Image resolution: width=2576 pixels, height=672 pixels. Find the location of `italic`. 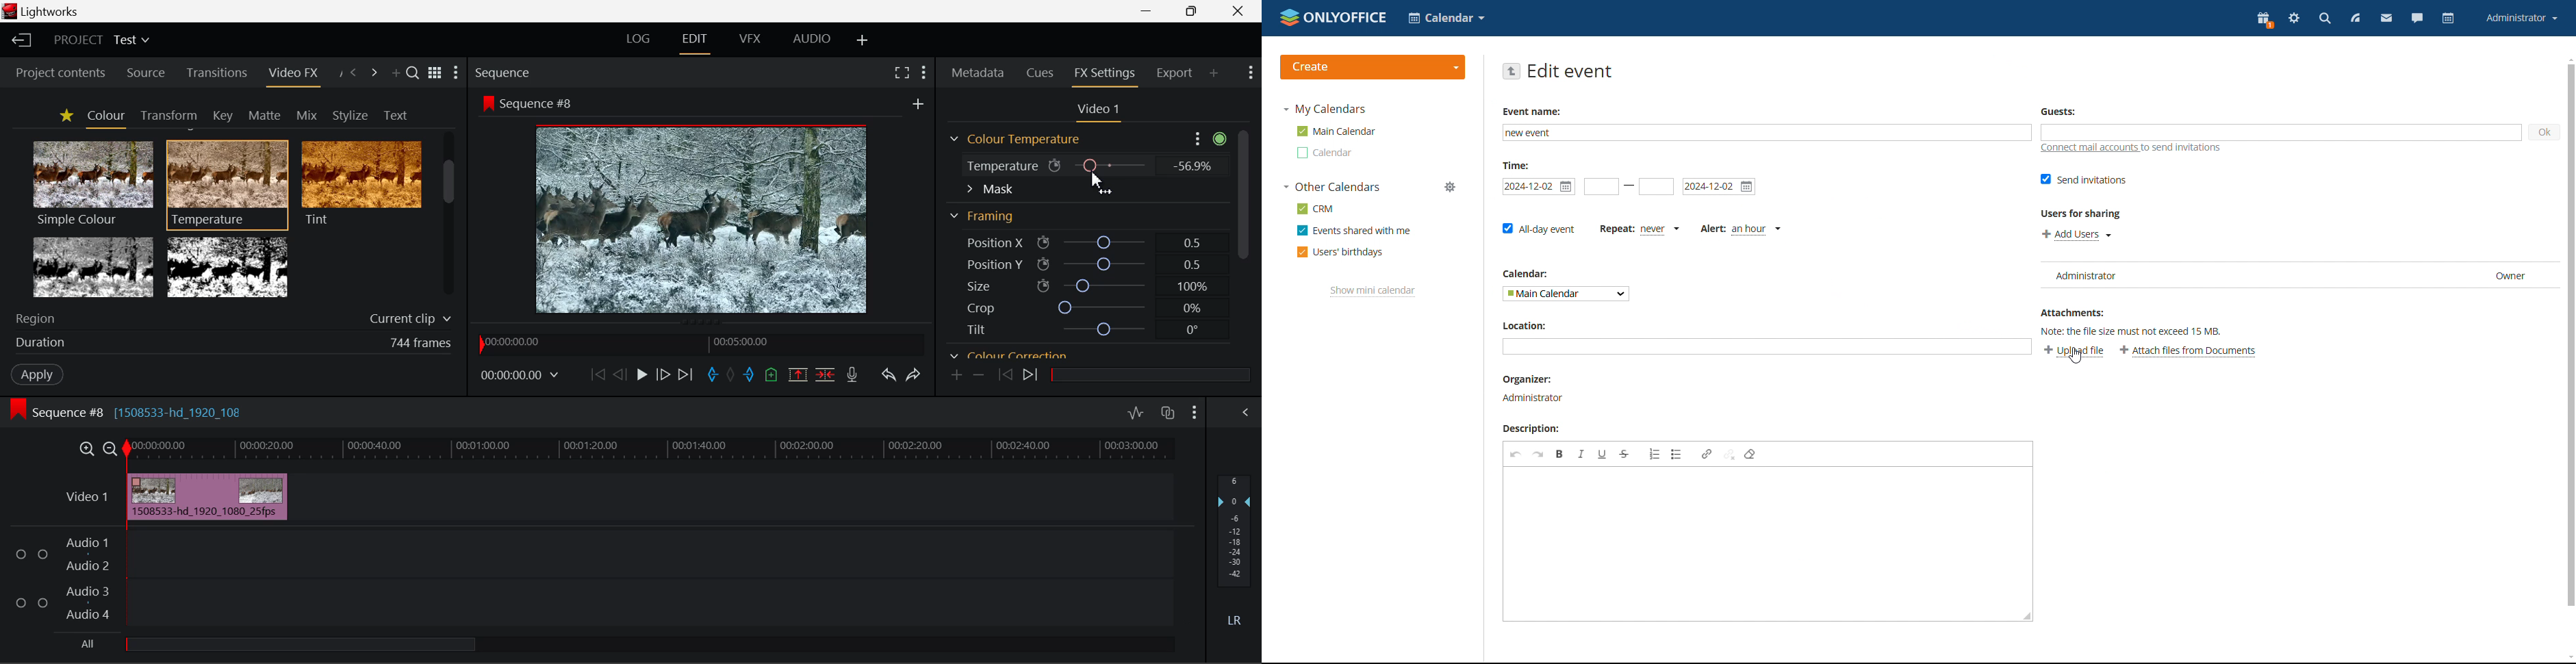

italic is located at coordinates (1581, 454).